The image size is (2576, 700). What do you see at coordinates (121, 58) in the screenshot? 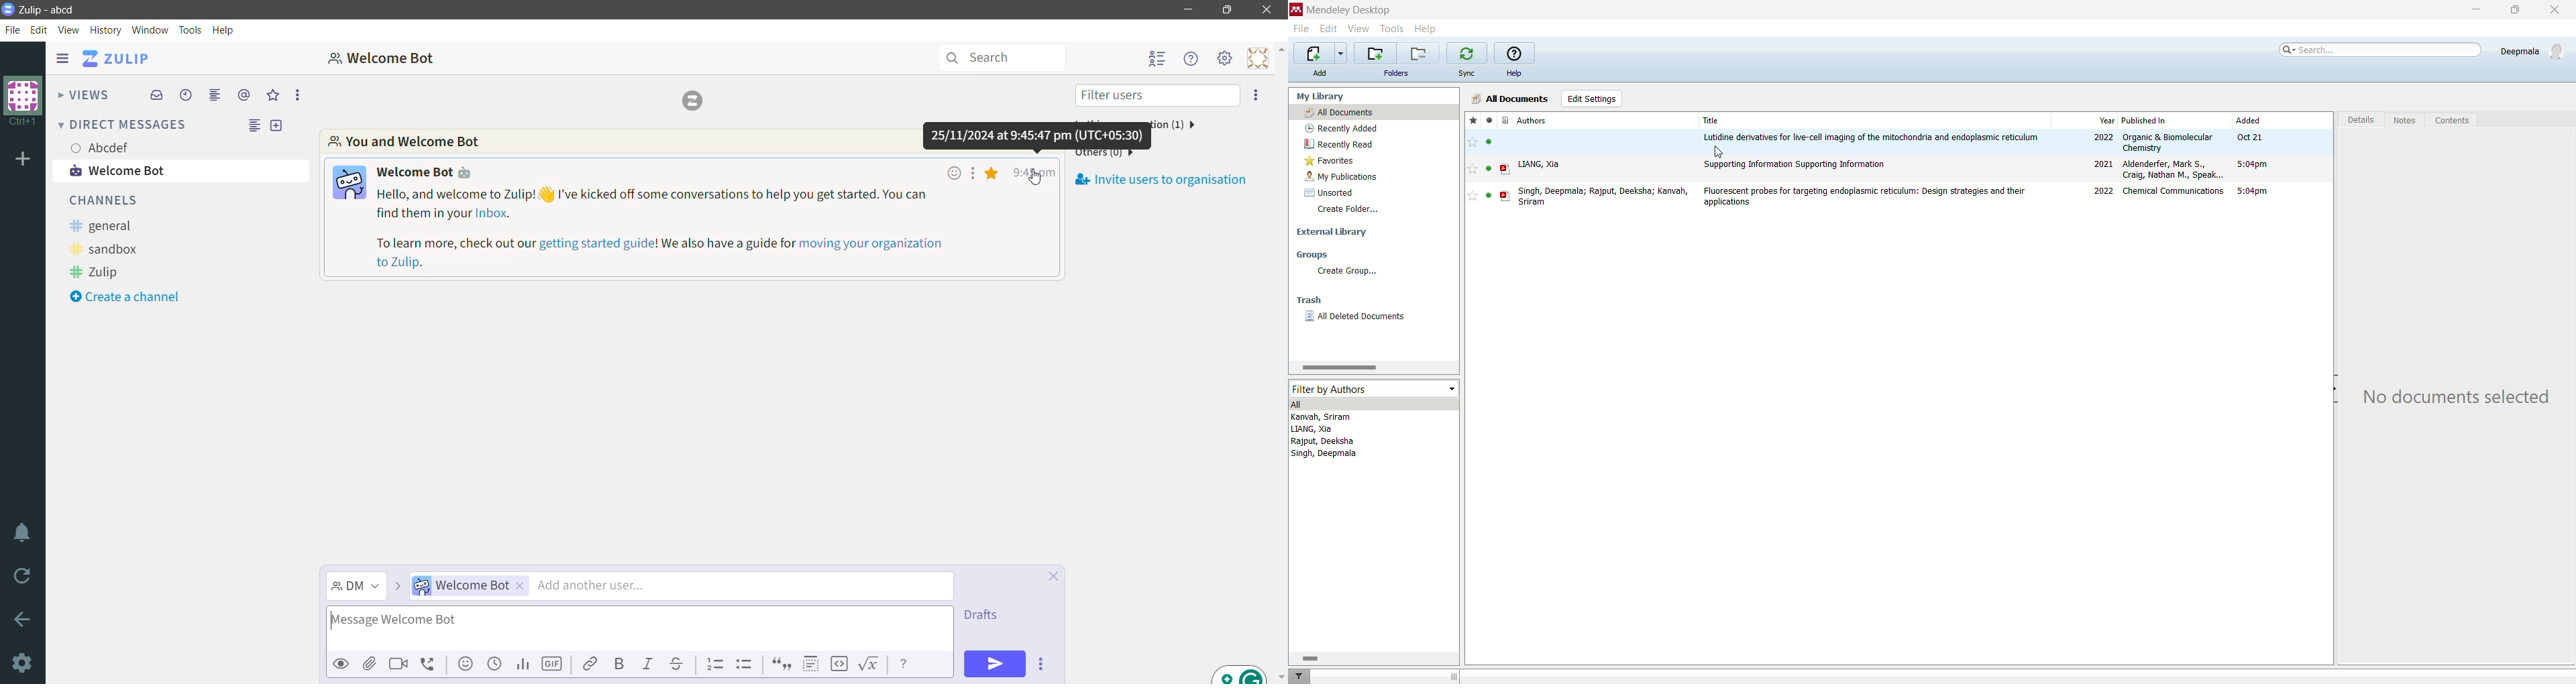
I see `Application` at bounding box center [121, 58].